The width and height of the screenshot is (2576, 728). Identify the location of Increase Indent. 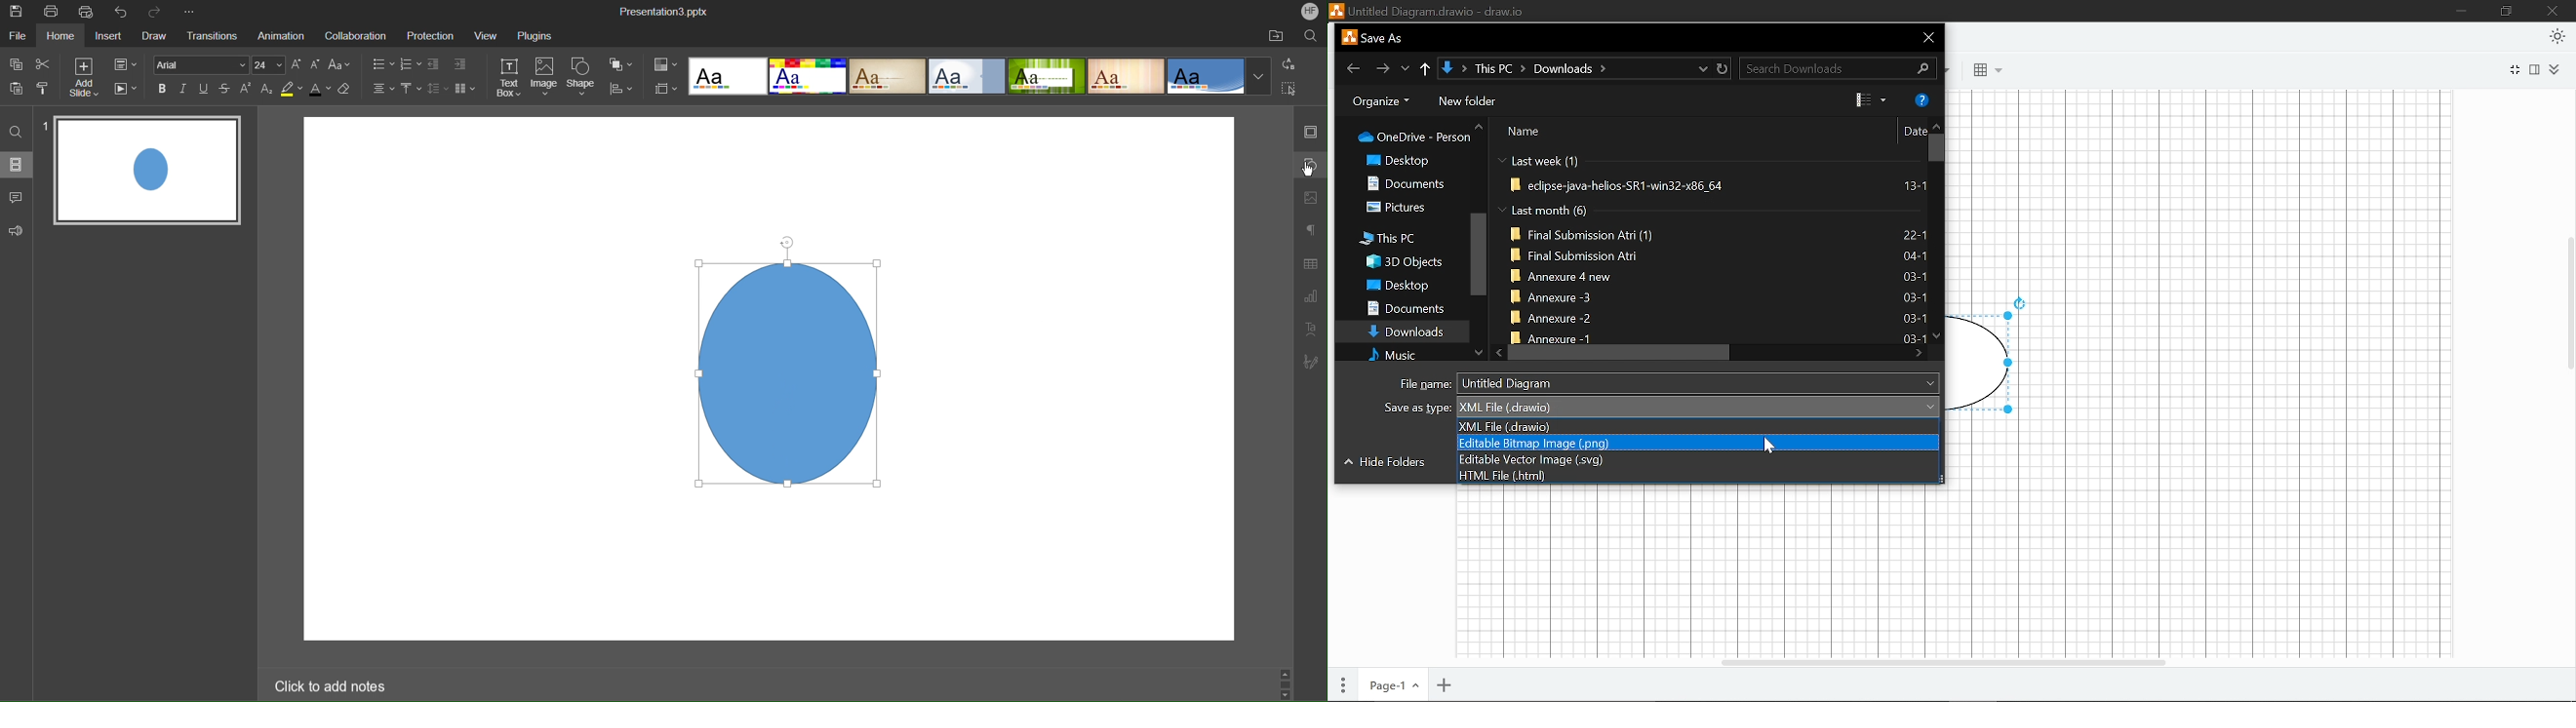
(461, 64).